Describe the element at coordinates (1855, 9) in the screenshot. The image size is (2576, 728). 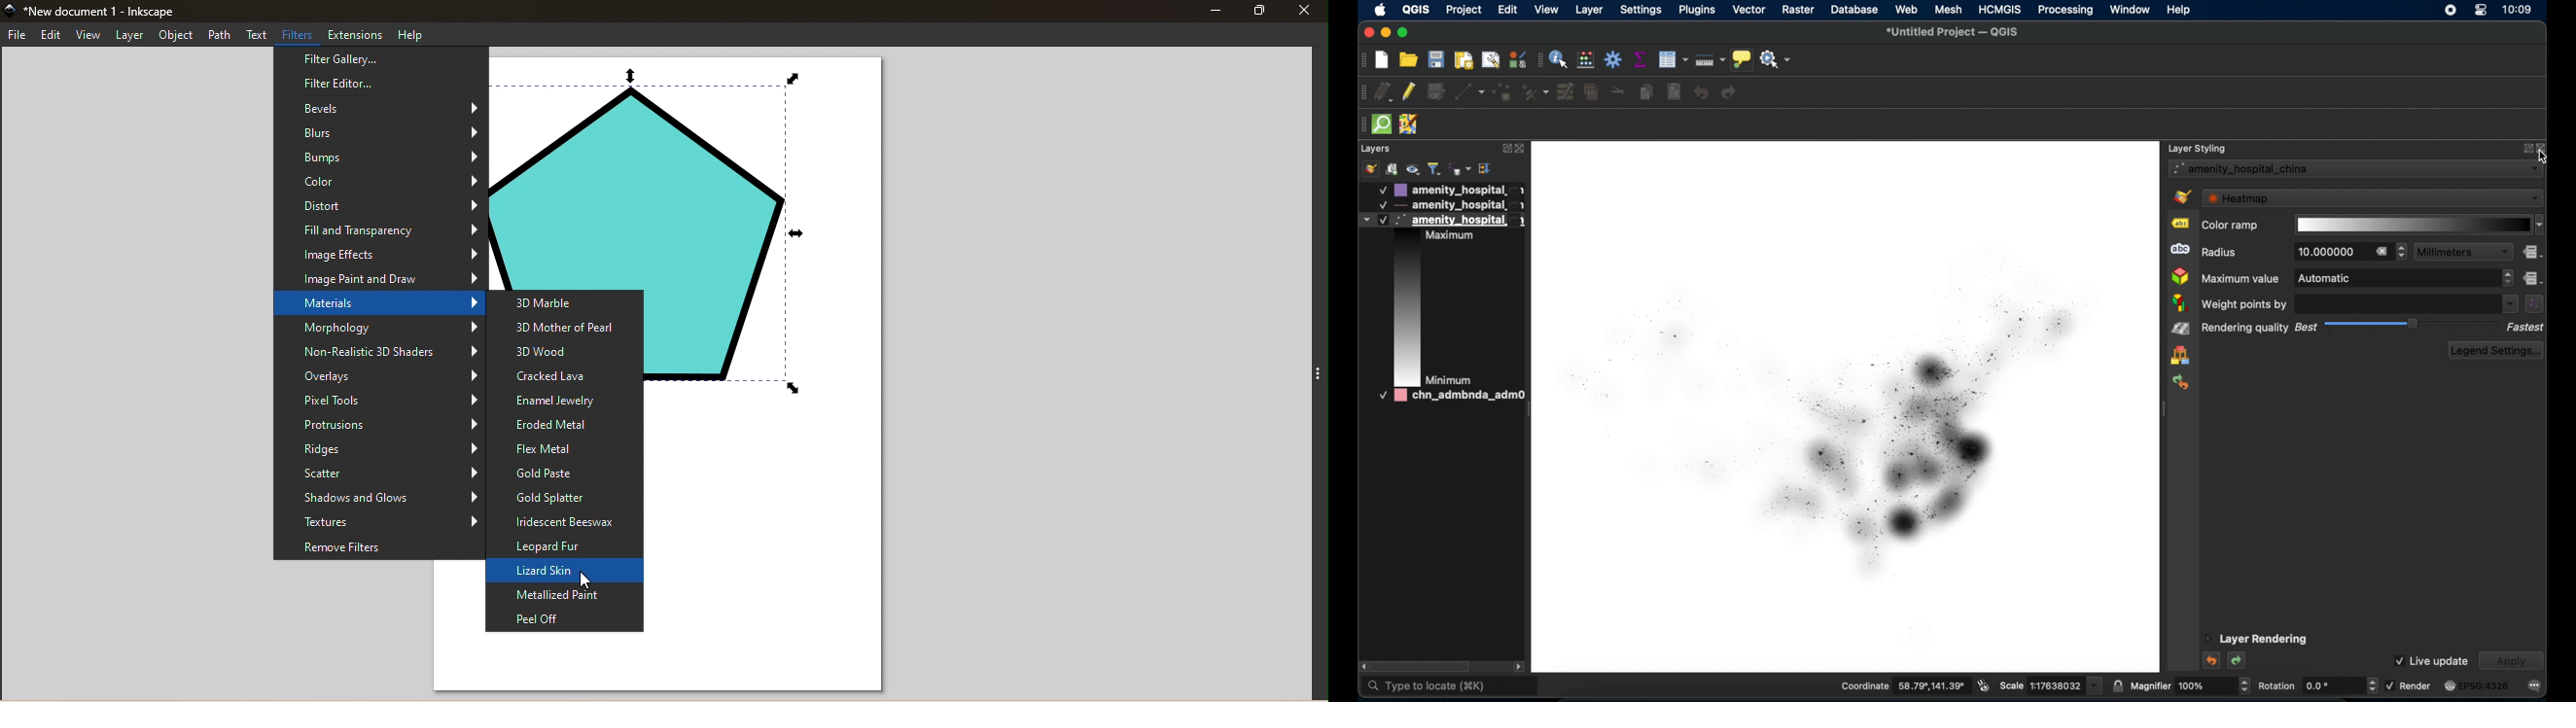
I see `database` at that location.